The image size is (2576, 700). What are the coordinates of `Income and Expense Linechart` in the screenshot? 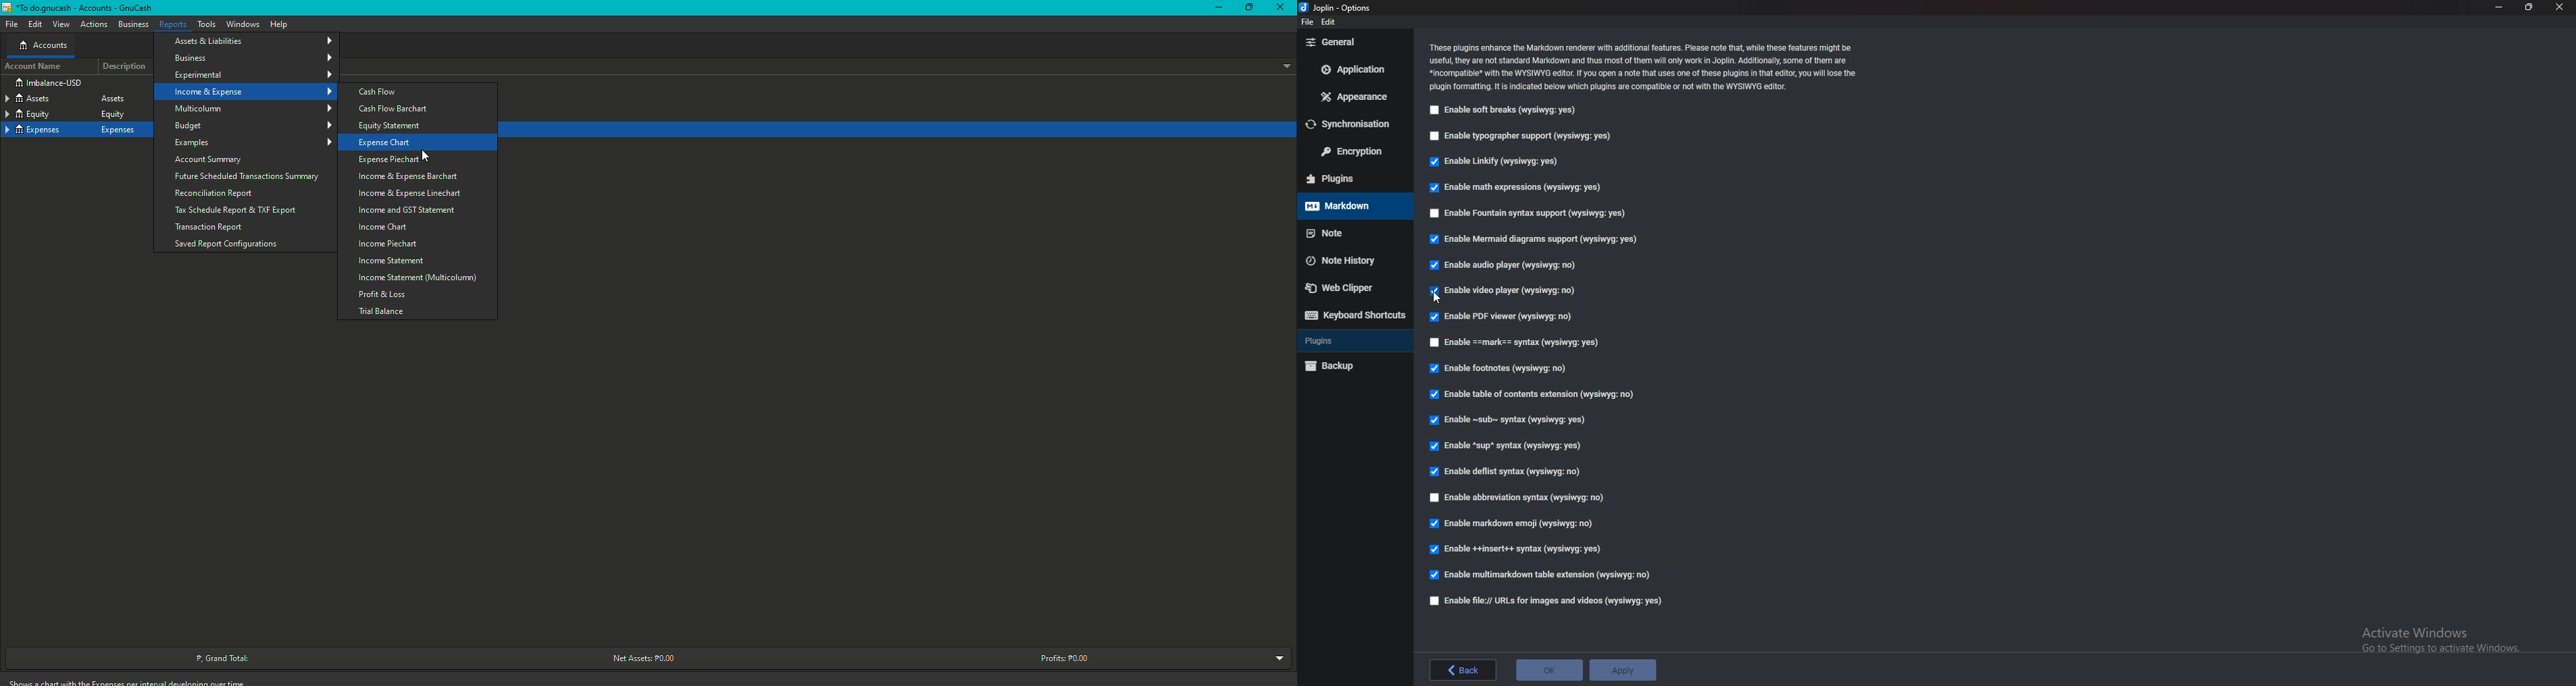 It's located at (411, 194).